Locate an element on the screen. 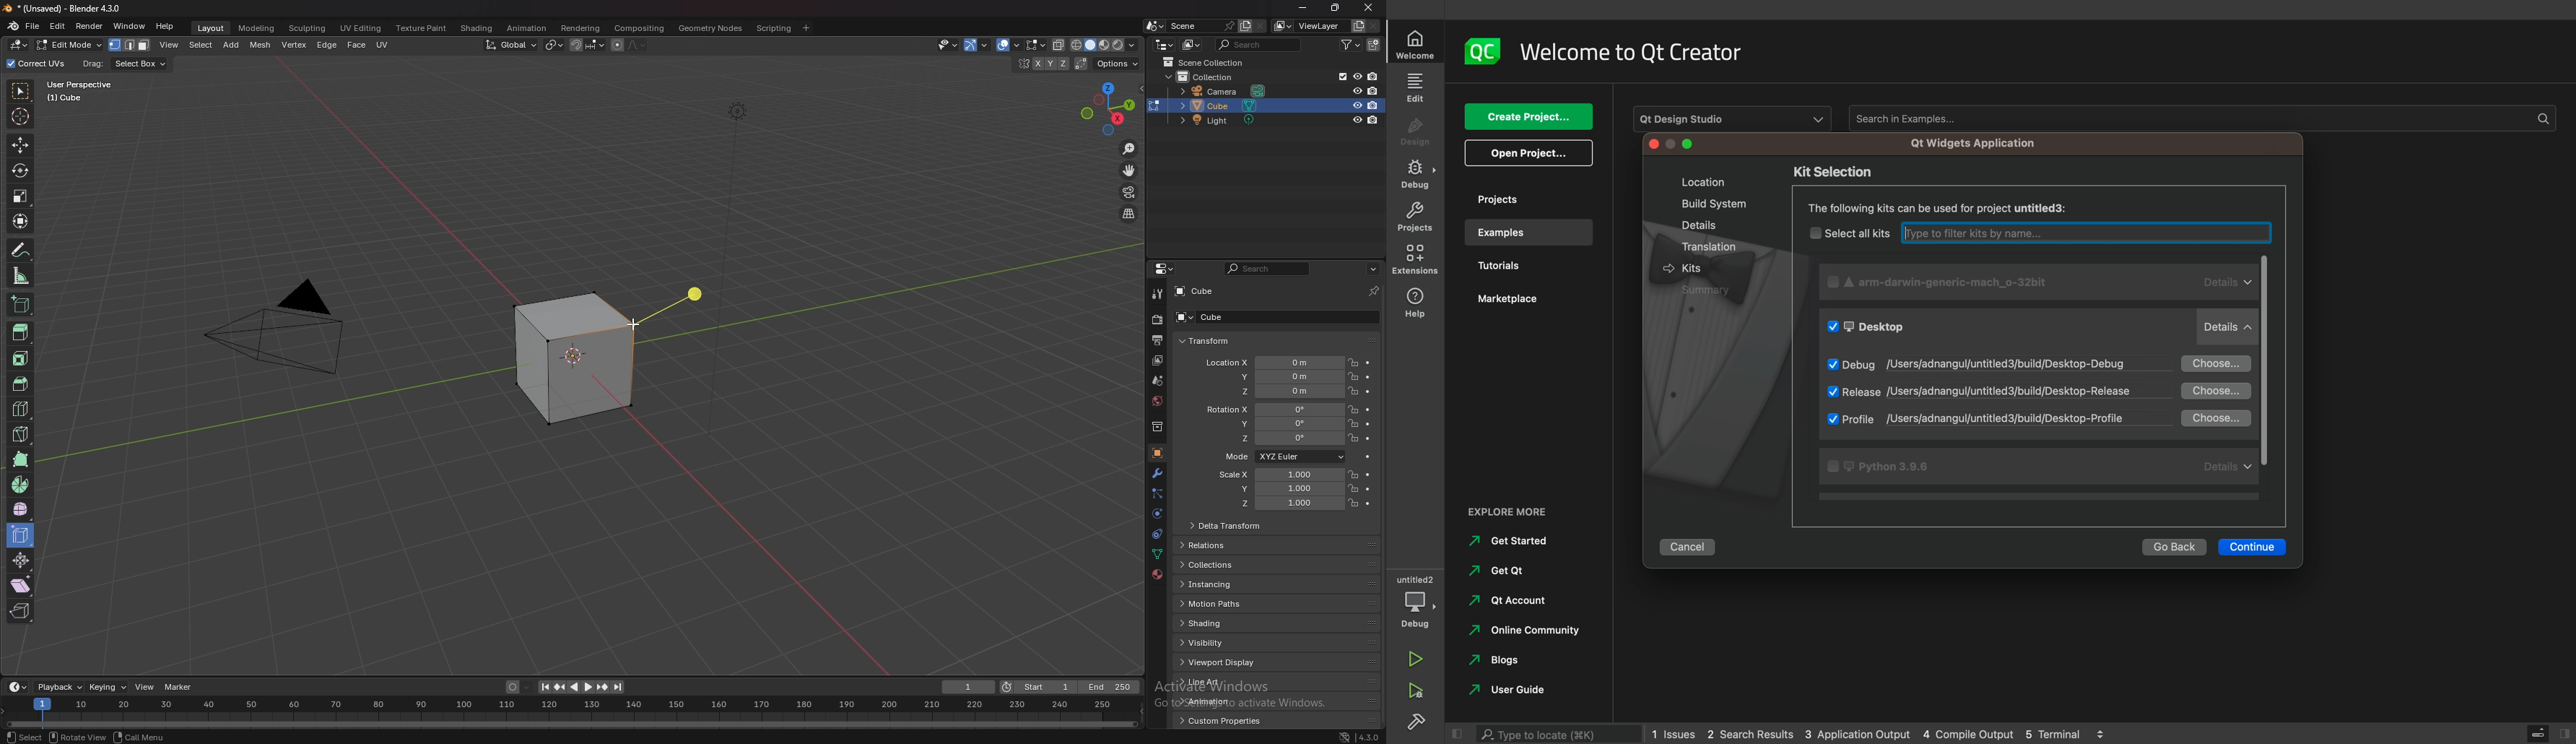 This screenshot has width=2576, height=756. rotation x is located at coordinates (1272, 410).